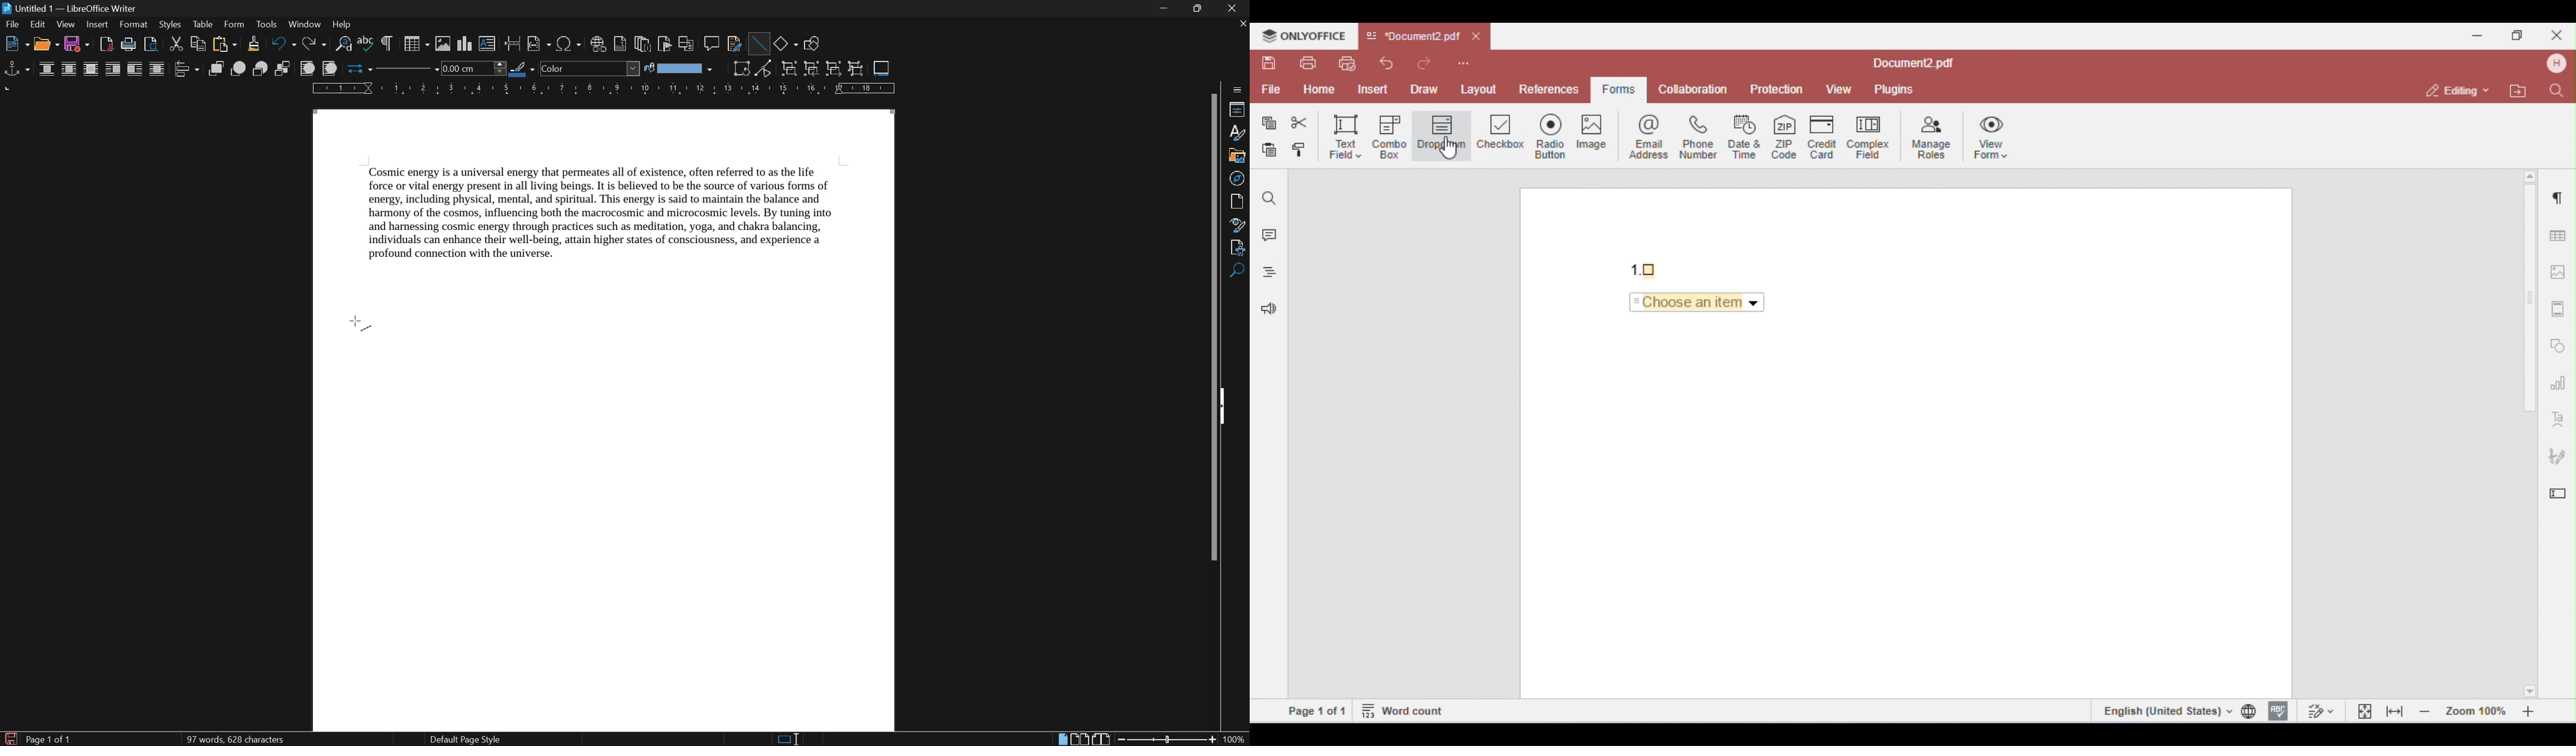 This screenshot has width=2576, height=756. What do you see at coordinates (678, 68) in the screenshot?
I see `fill color` at bounding box center [678, 68].